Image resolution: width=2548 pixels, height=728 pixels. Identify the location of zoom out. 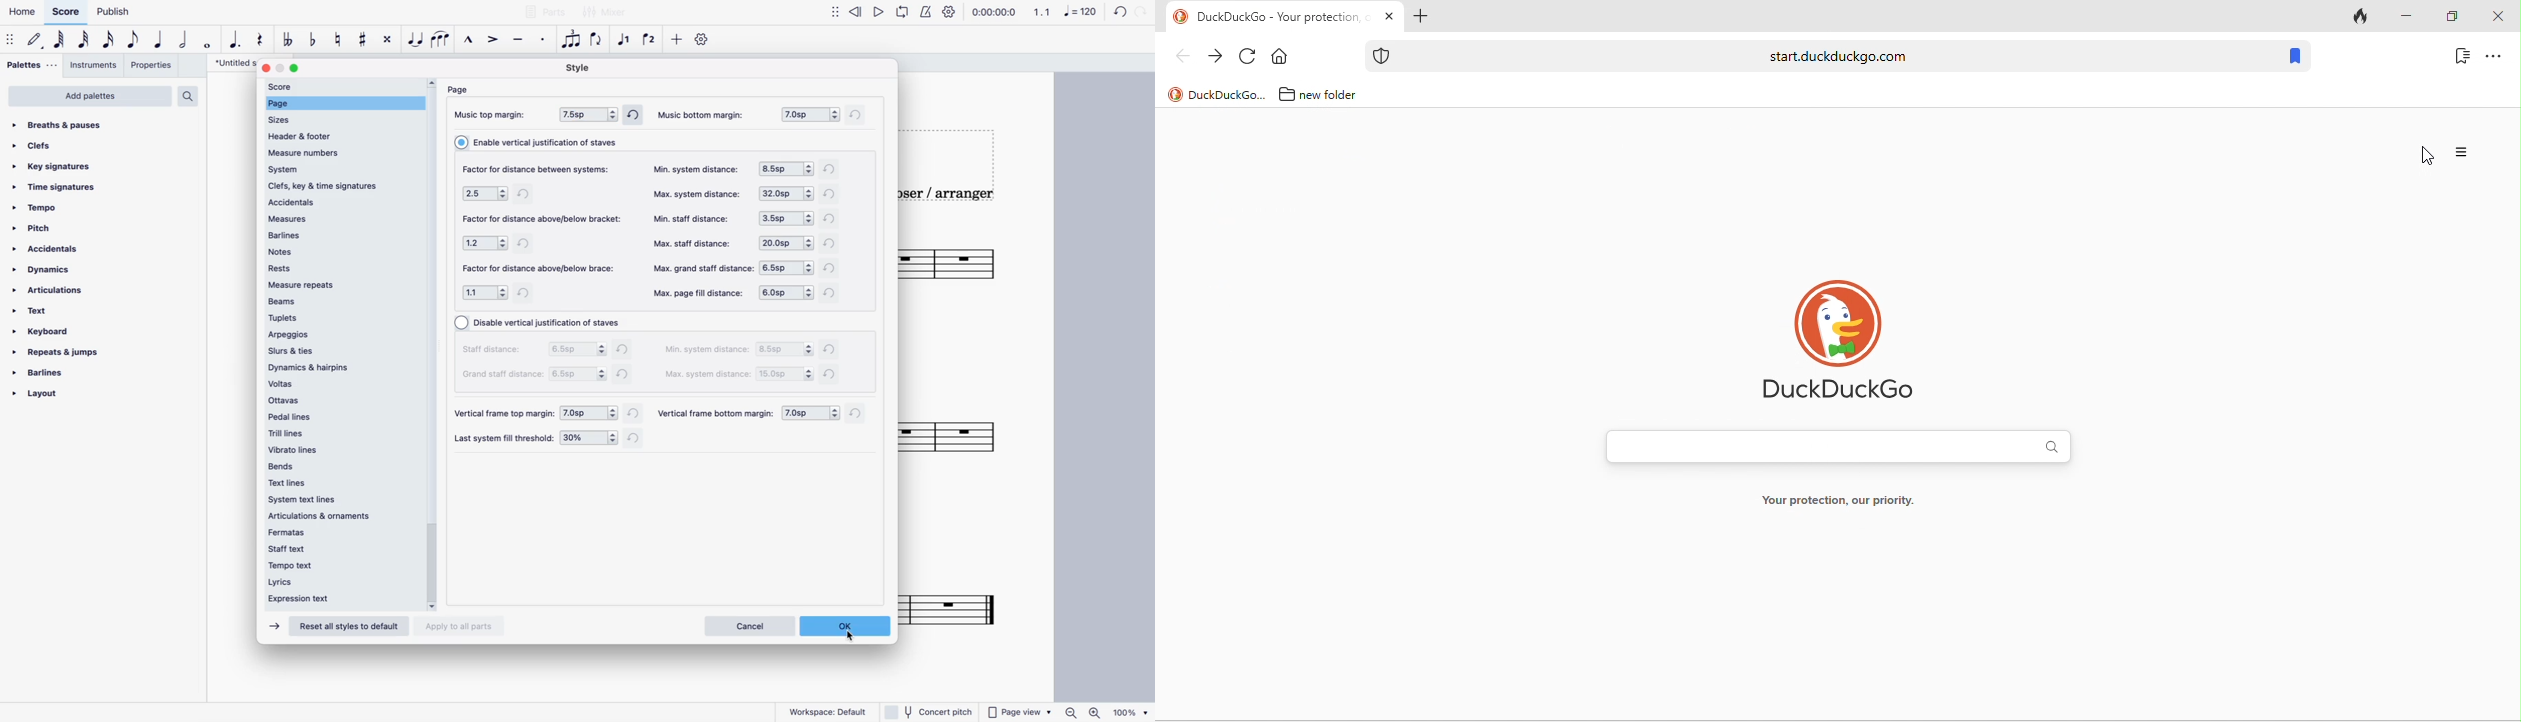
(1074, 710).